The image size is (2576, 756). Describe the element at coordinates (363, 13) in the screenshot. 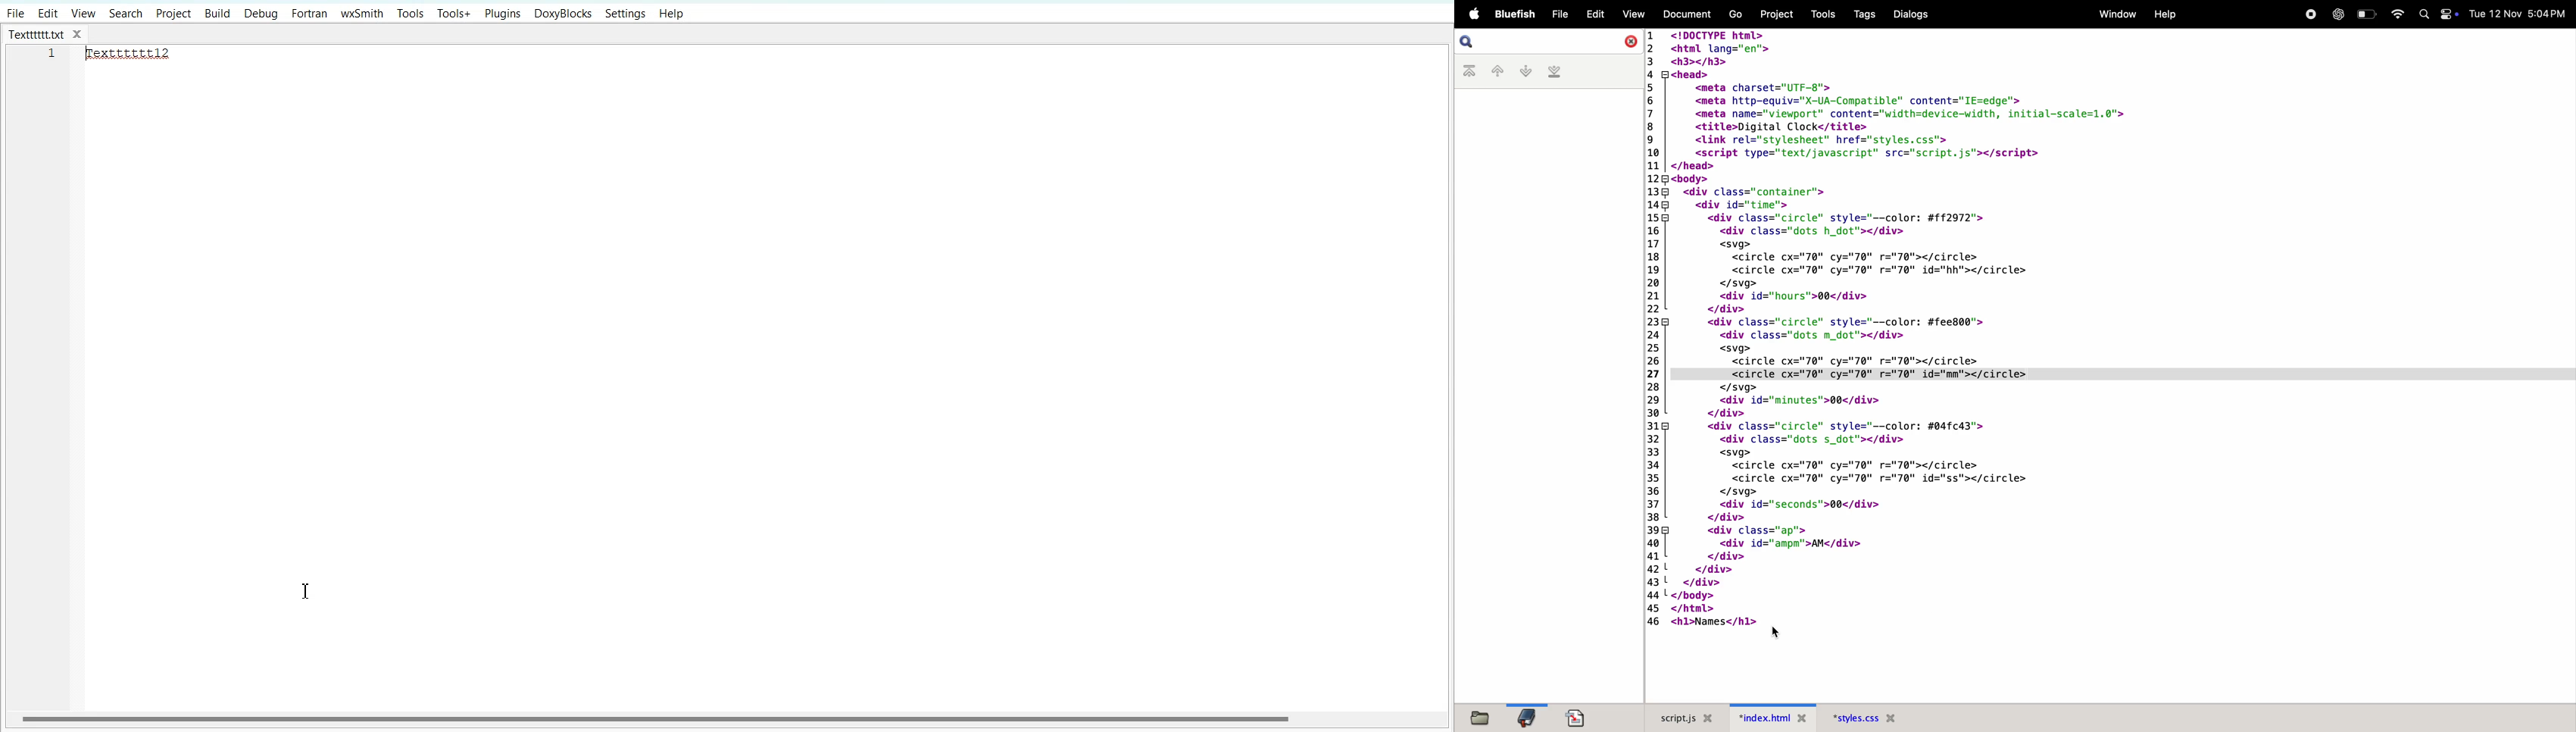

I see `wxSmith` at that location.